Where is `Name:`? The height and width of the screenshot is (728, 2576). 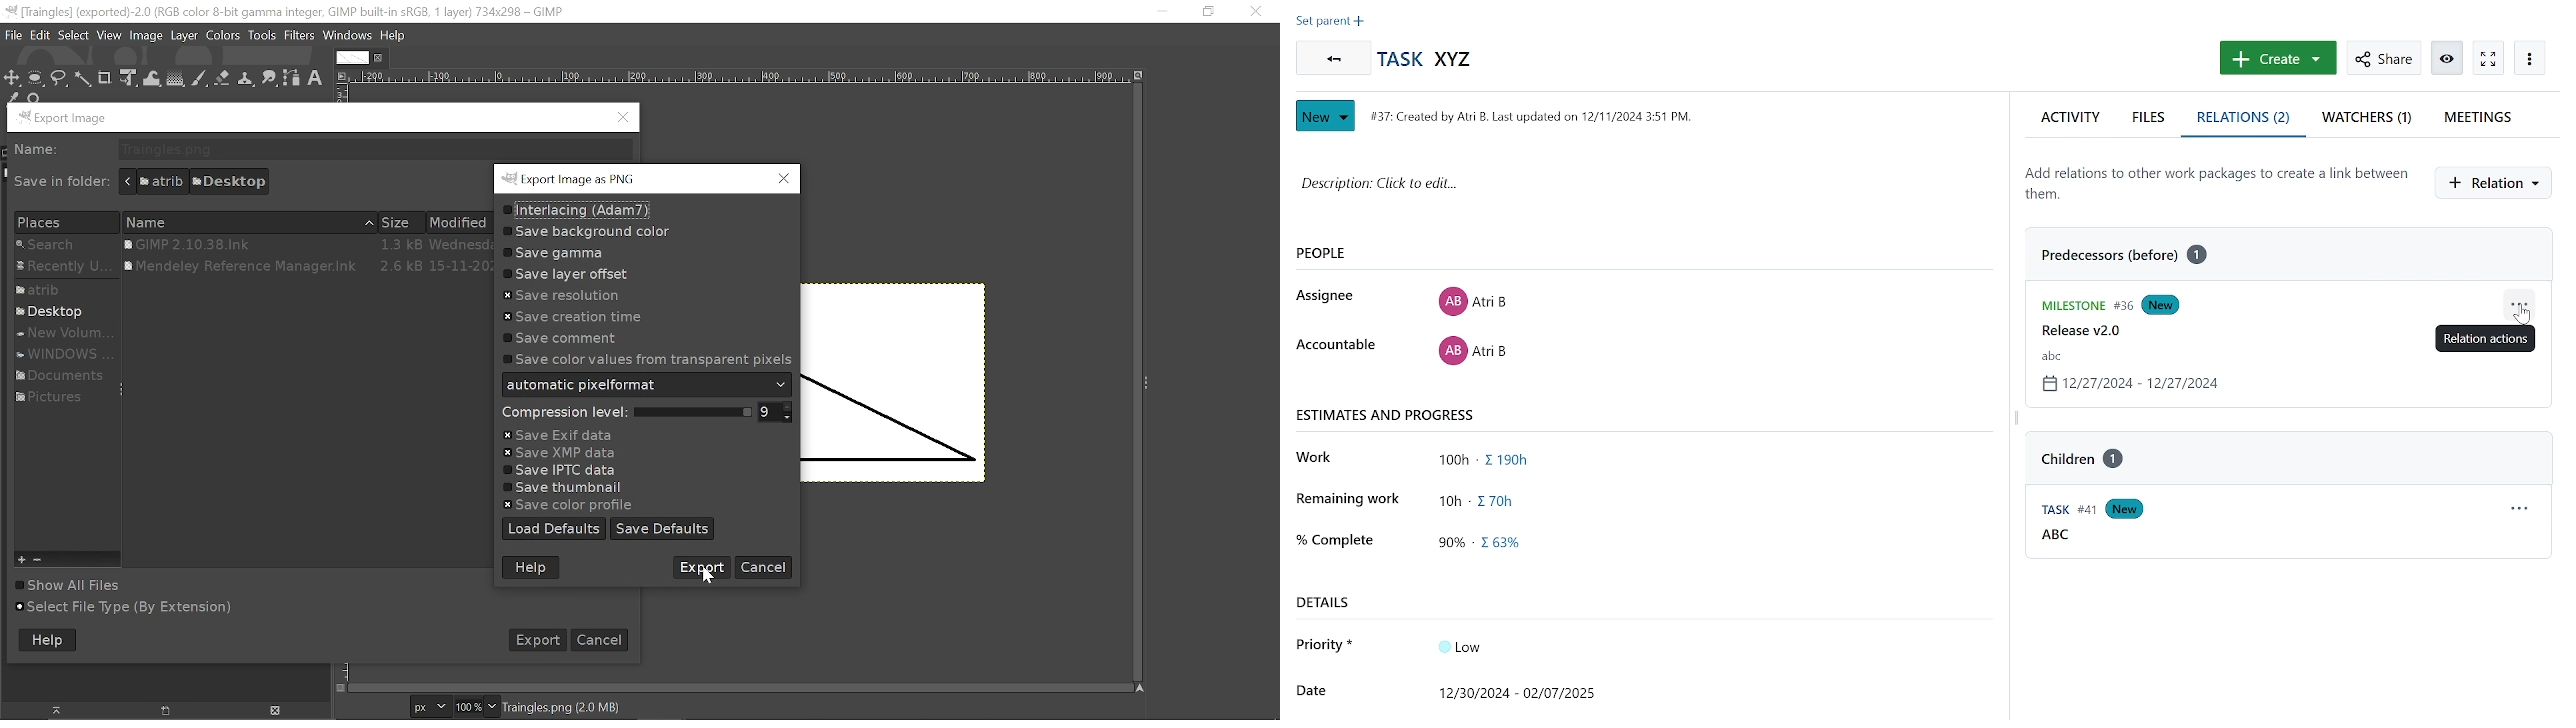
Name: is located at coordinates (39, 150).